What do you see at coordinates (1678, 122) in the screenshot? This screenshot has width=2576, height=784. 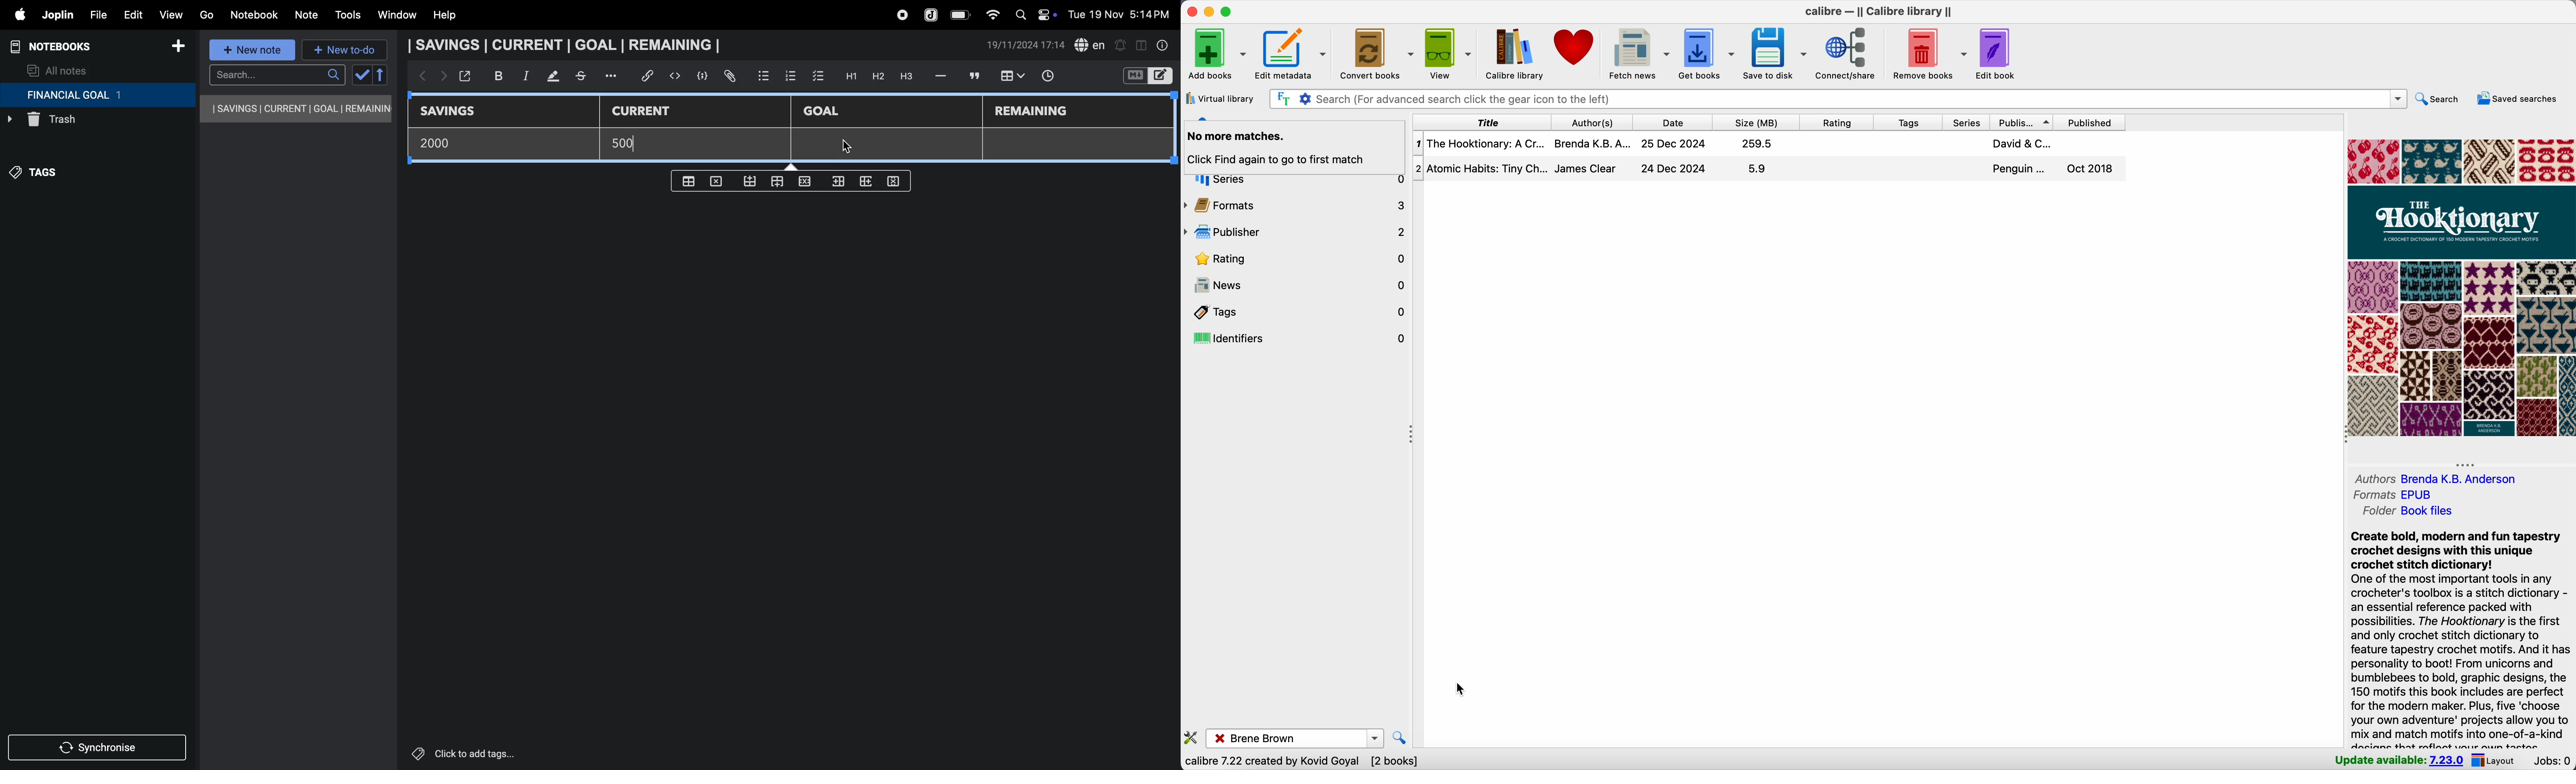 I see `date` at bounding box center [1678, 122].